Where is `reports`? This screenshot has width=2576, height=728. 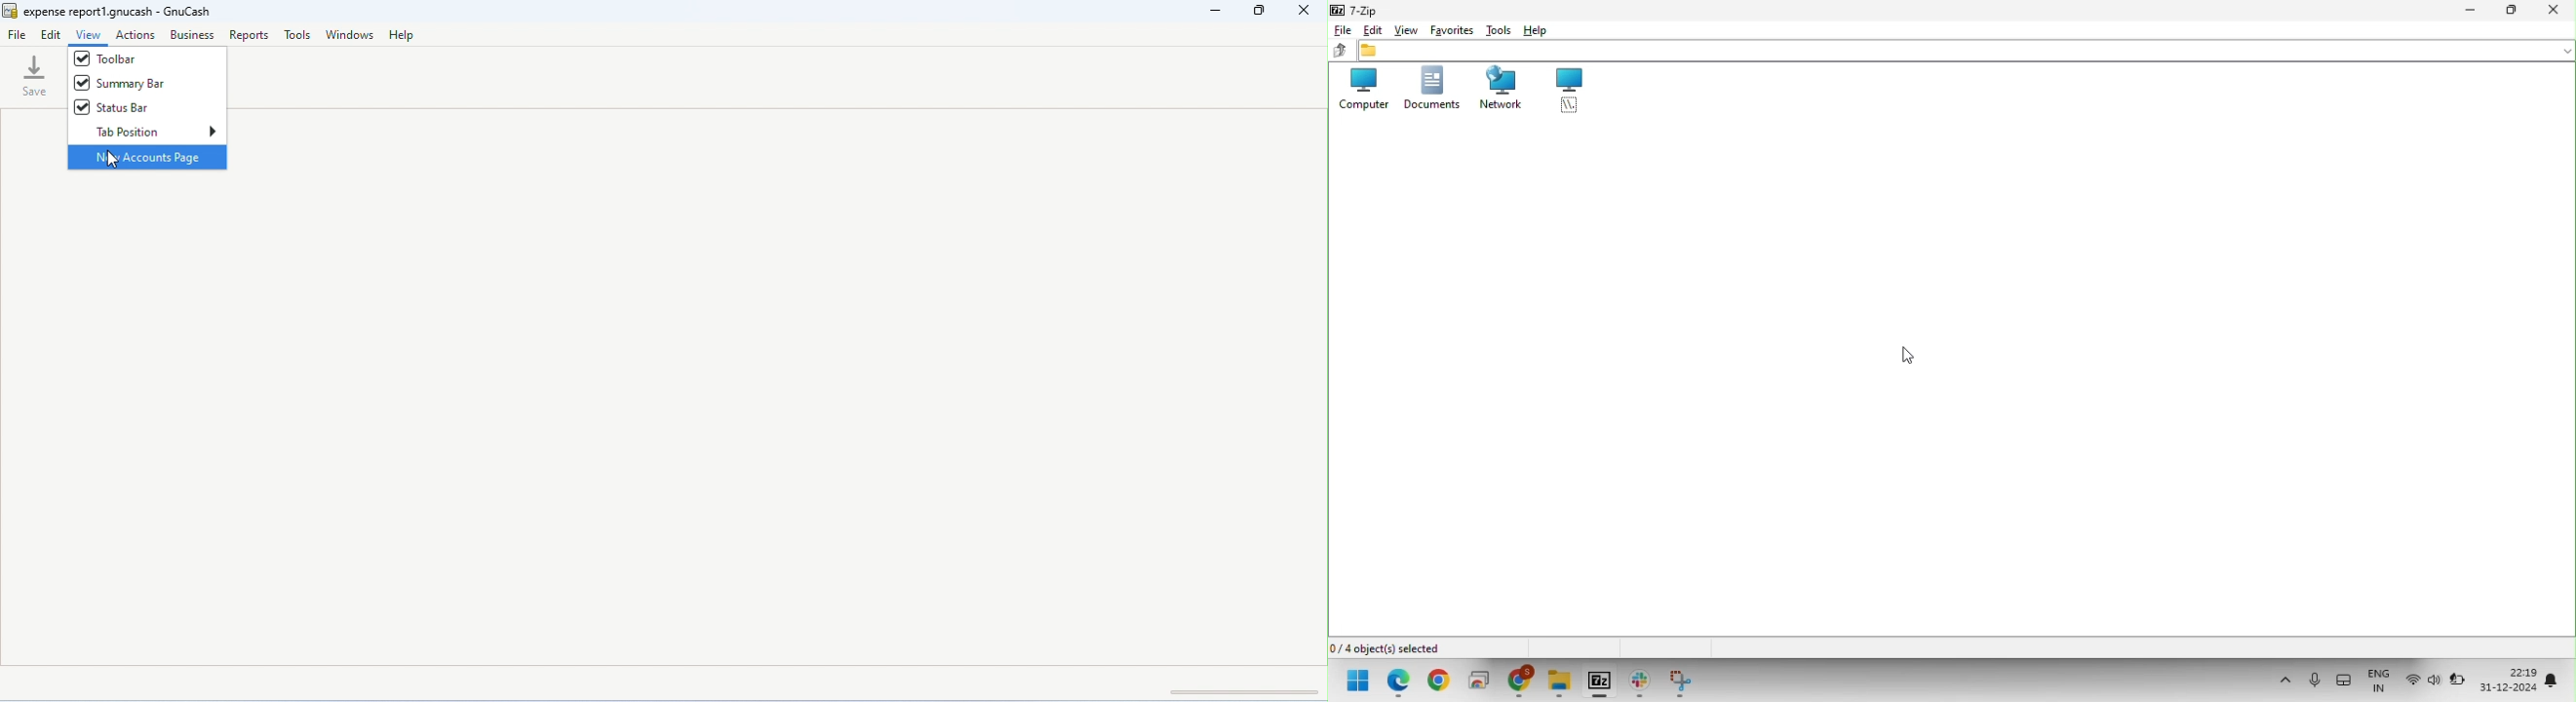 reports is located at coordinates (250, 35).